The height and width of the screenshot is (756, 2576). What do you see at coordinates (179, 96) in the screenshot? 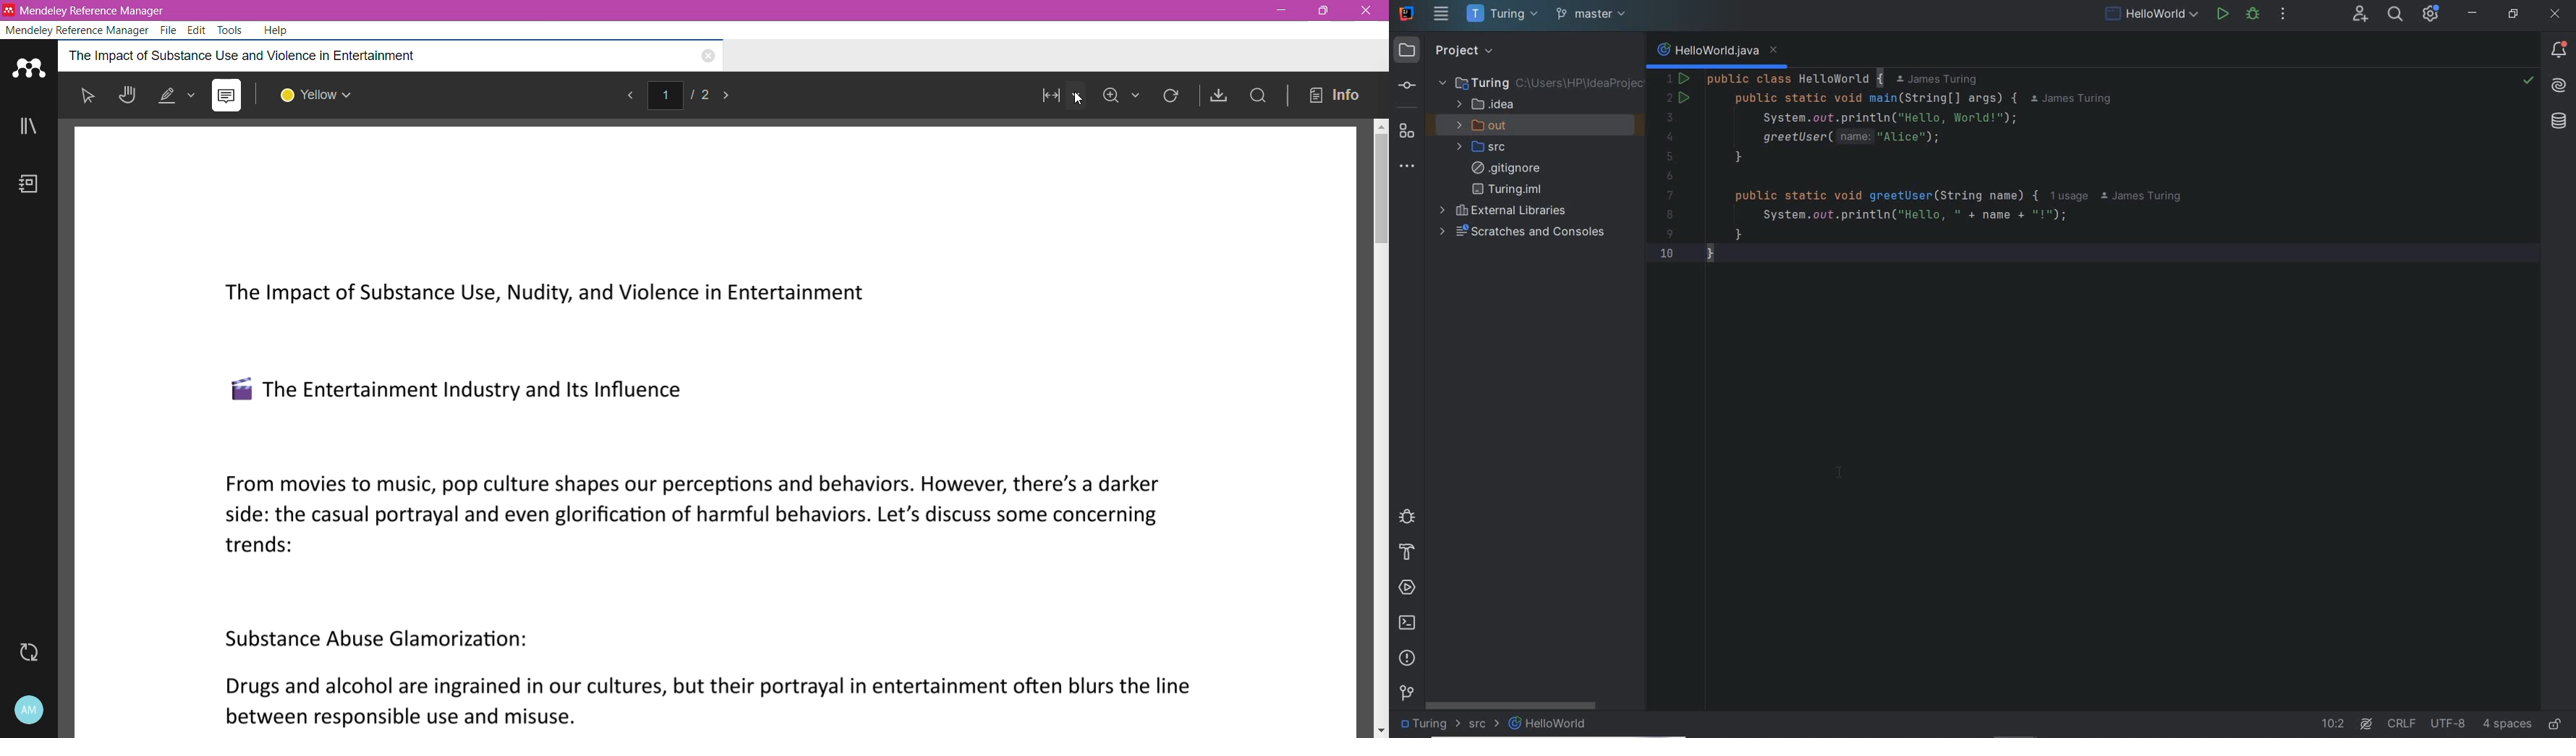
I see `Highlight options` at bounding box center [179, 96].